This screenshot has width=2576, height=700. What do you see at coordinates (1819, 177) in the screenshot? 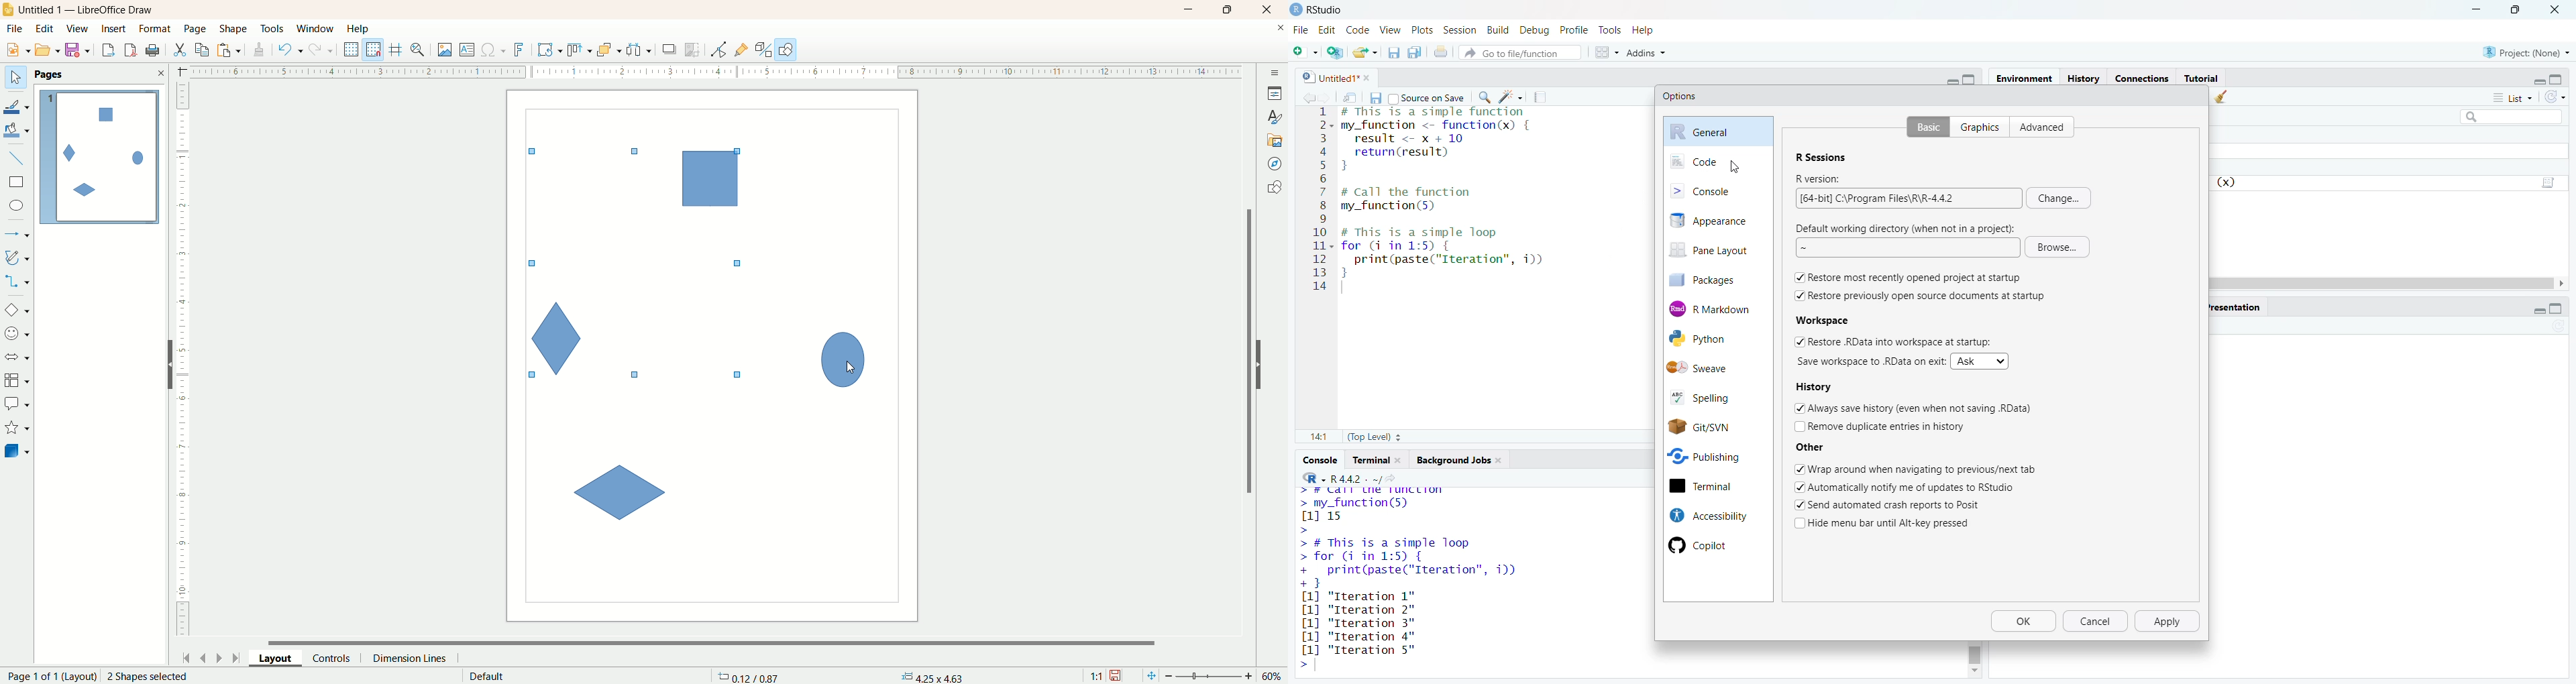
I see `R version:` at bounding box center [1819, 177].